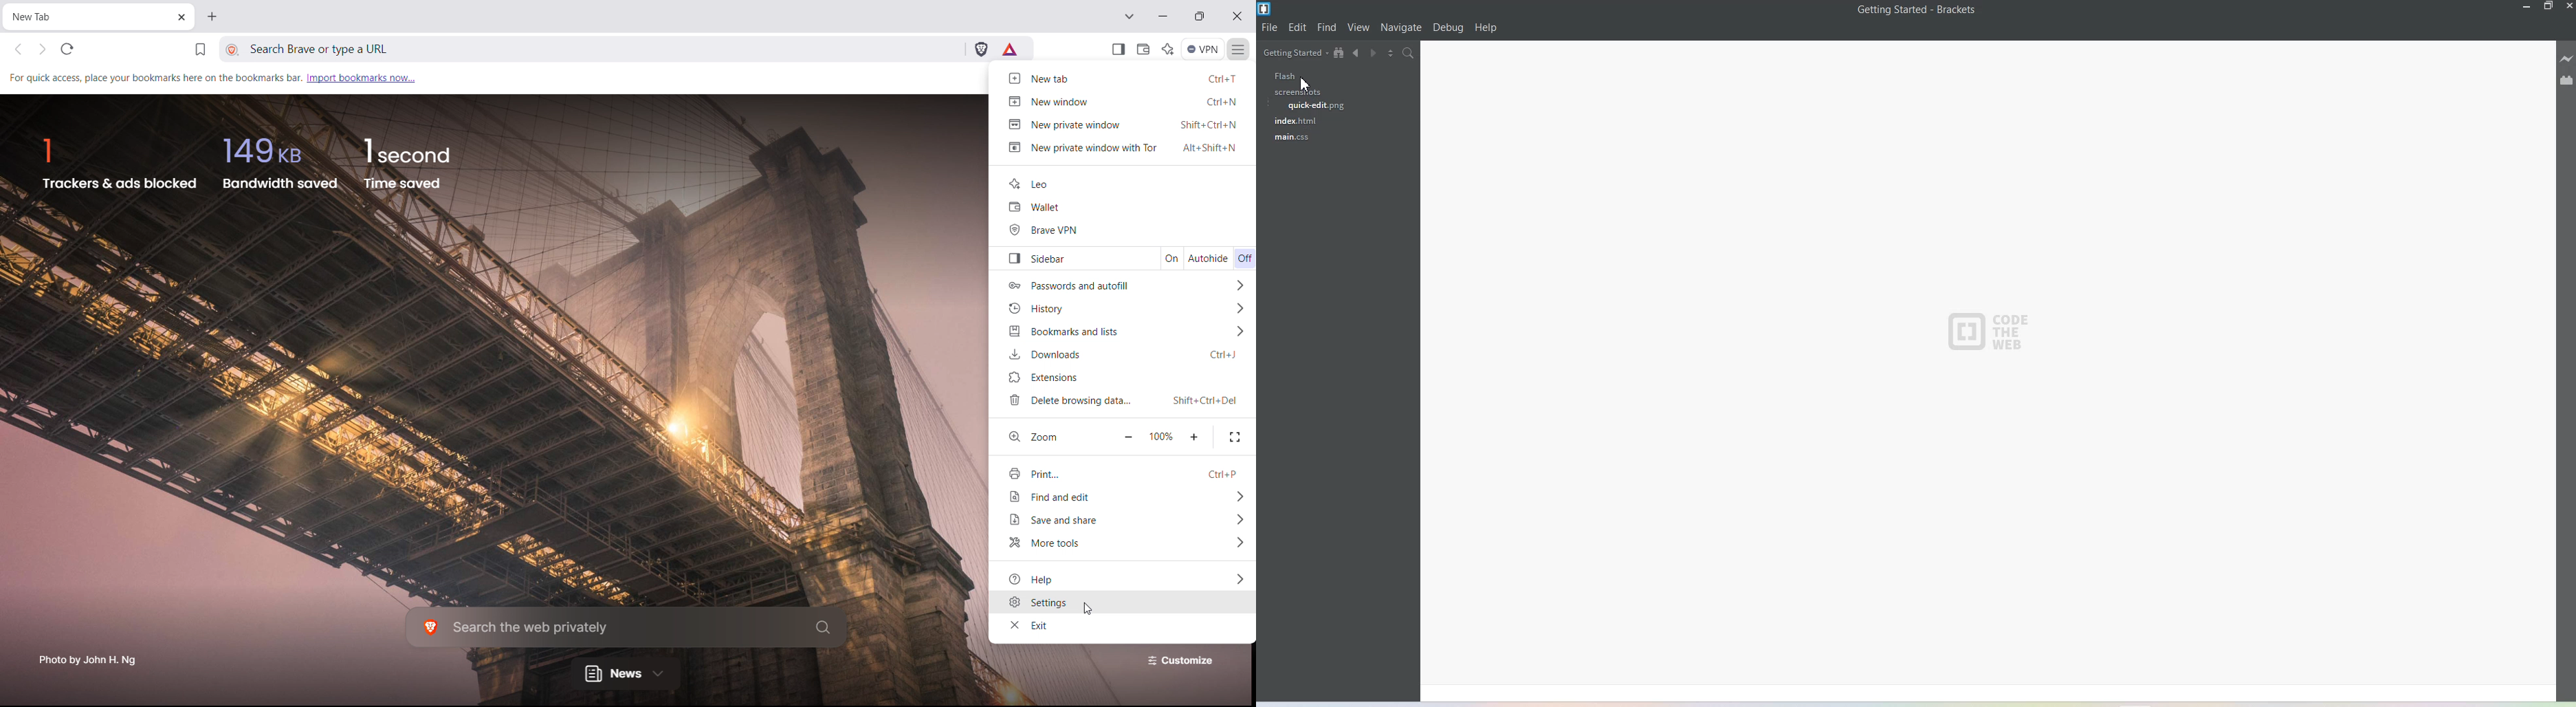 This screenshot has width=2576, height=728. Describe the element at coordinates (1144, 48) in the screenshot. I see `wallet` at that location.